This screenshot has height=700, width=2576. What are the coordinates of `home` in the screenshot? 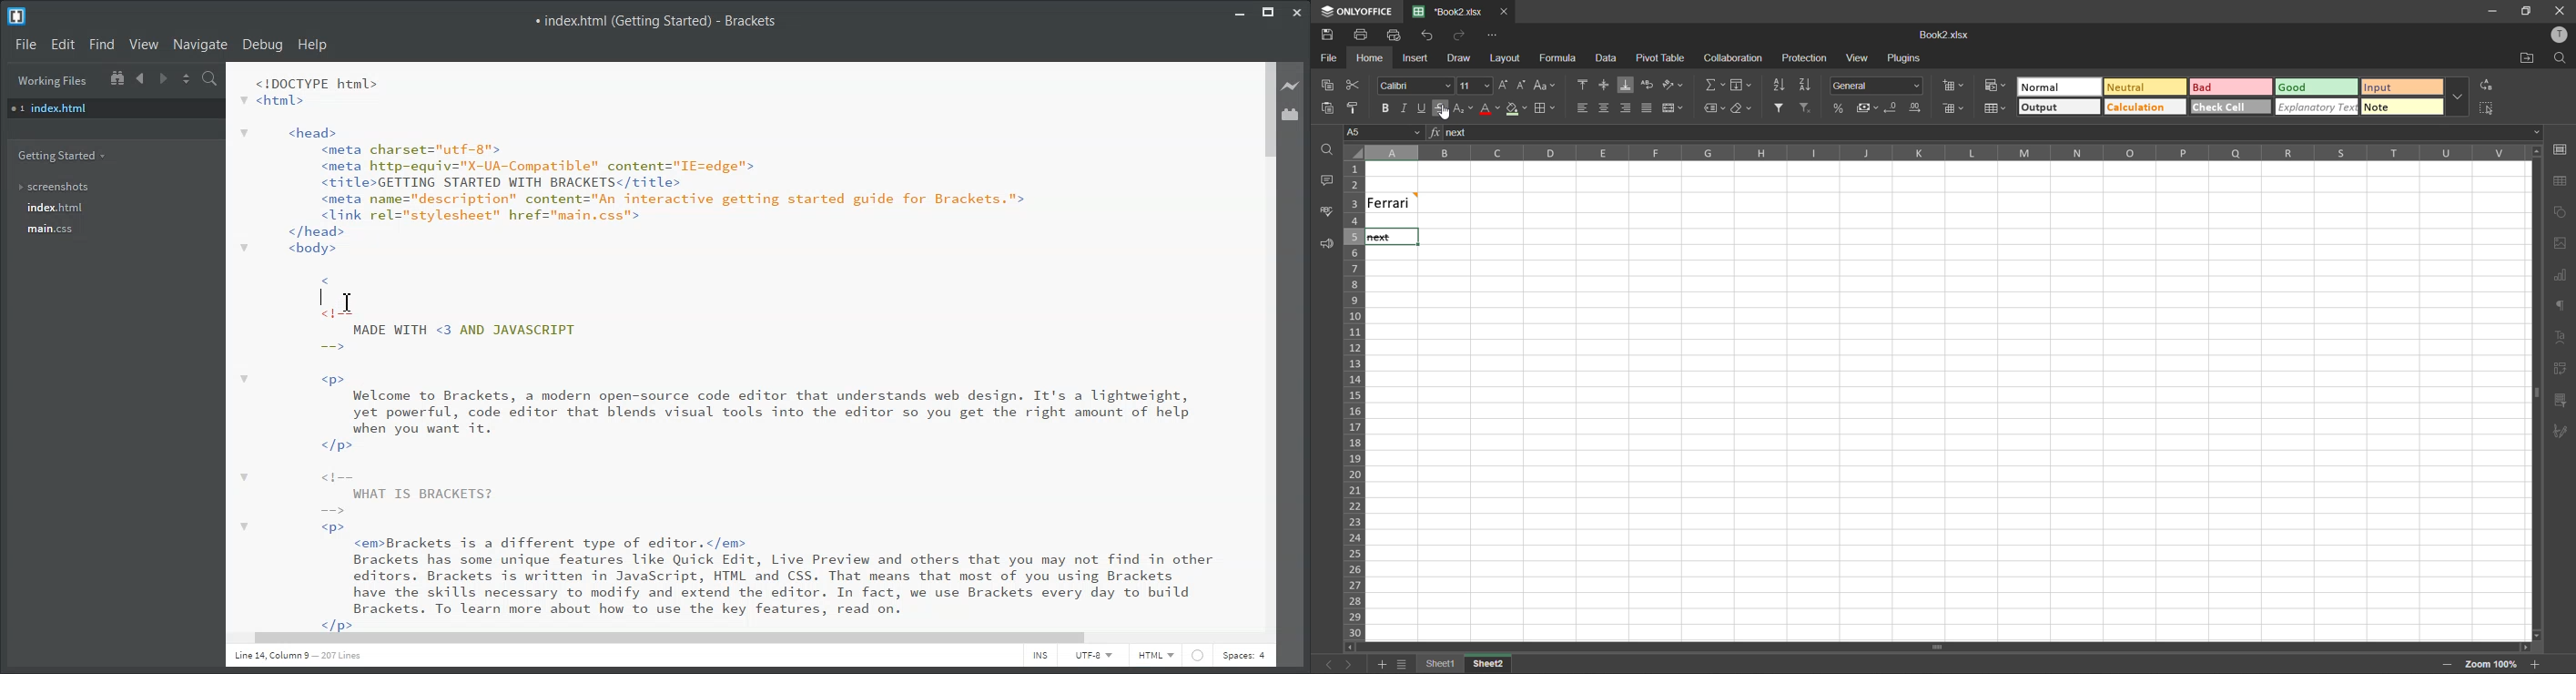 It's located at (1369, 58).